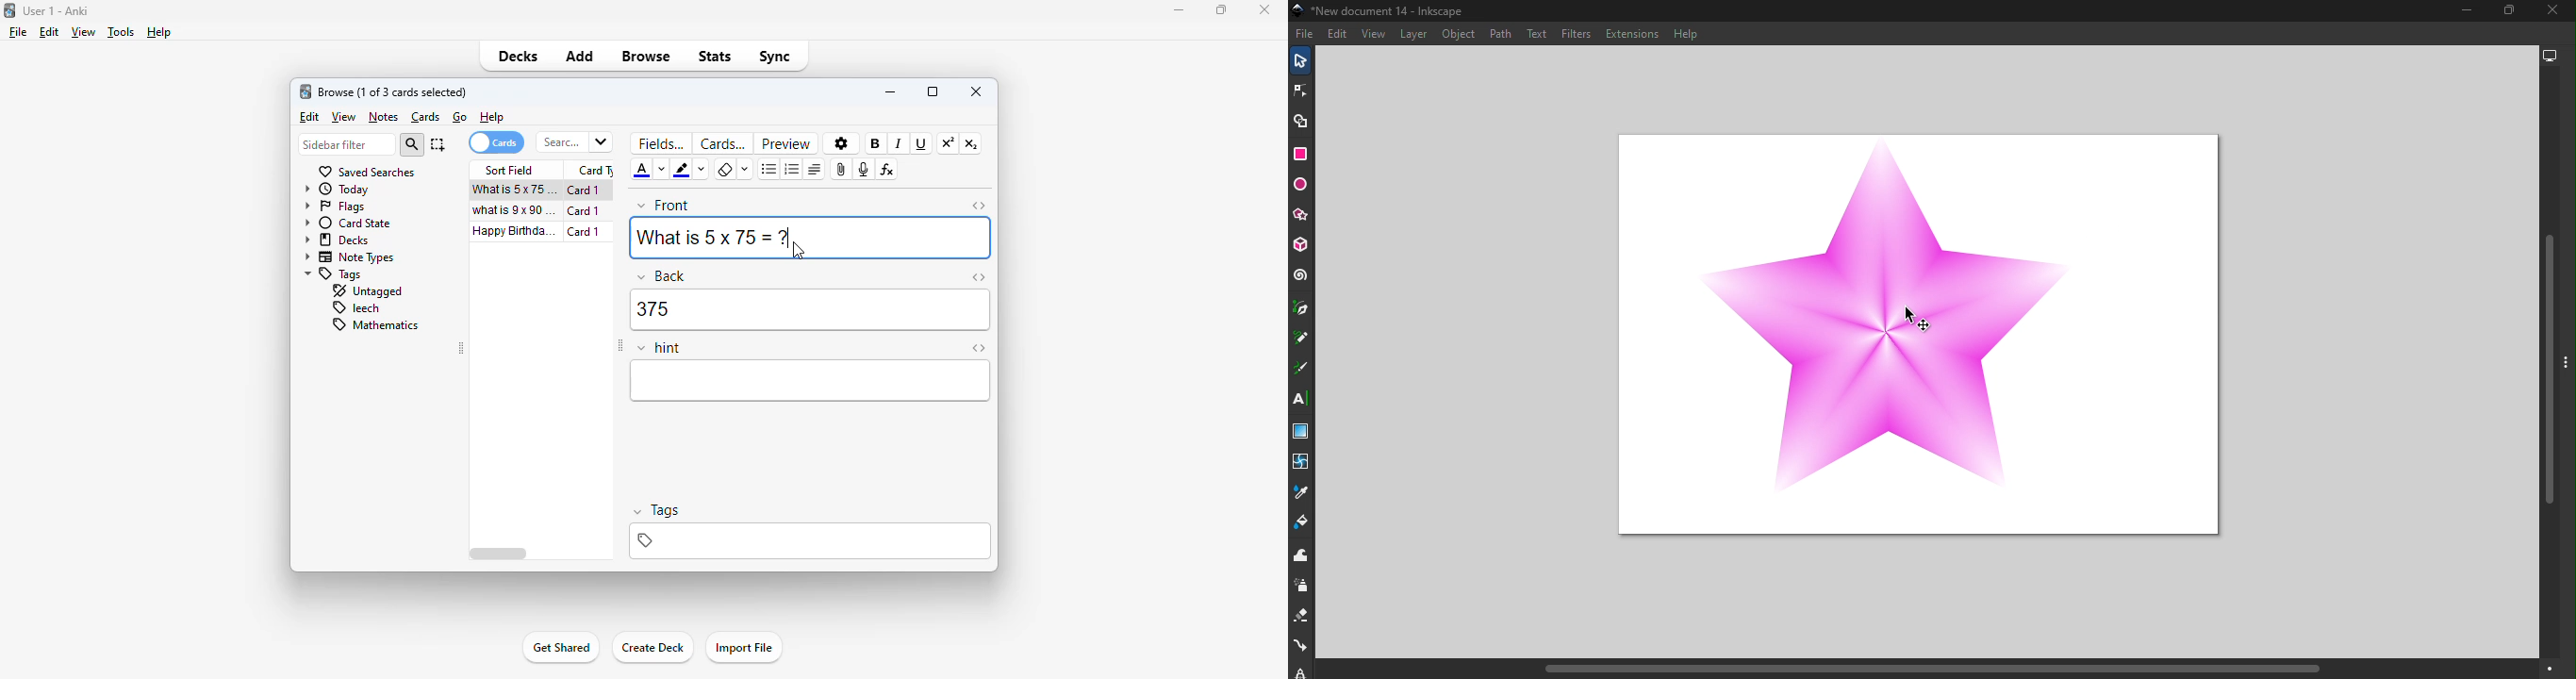  What do you see at coordinates (900, 143) in the screenshot?
I see `italic` at bounding box center [900, 143].